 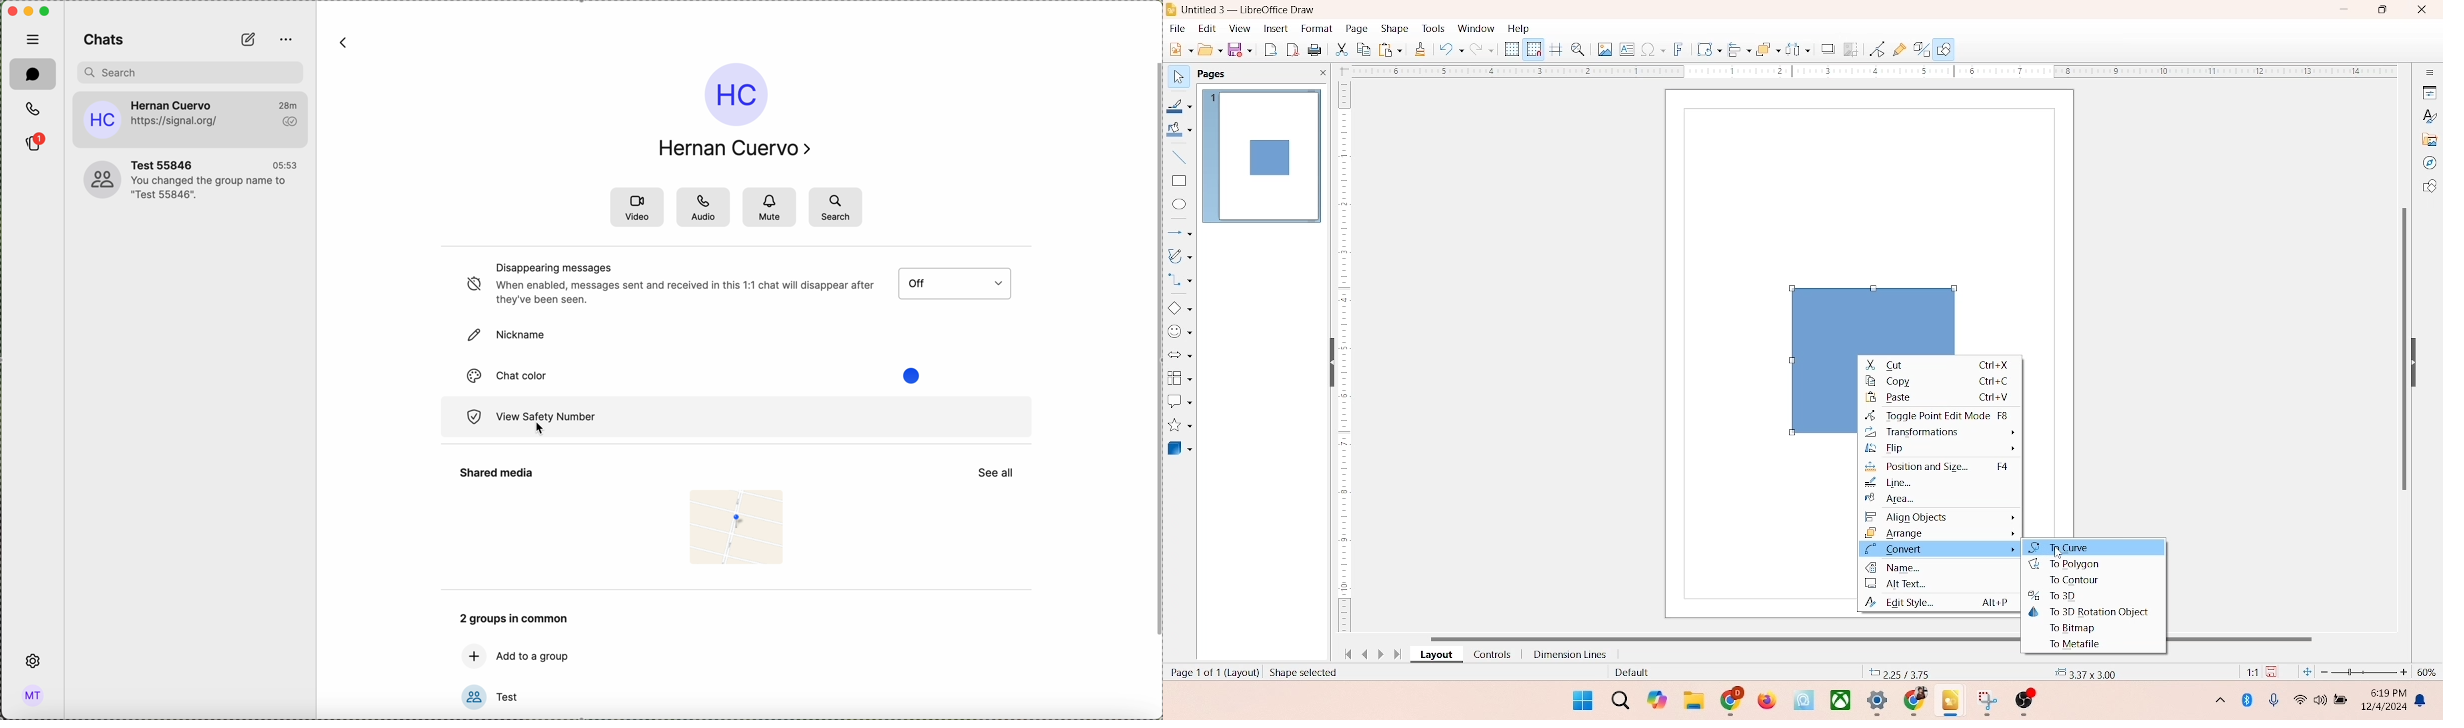 I want to click on profile, so click(x=33, y=695).